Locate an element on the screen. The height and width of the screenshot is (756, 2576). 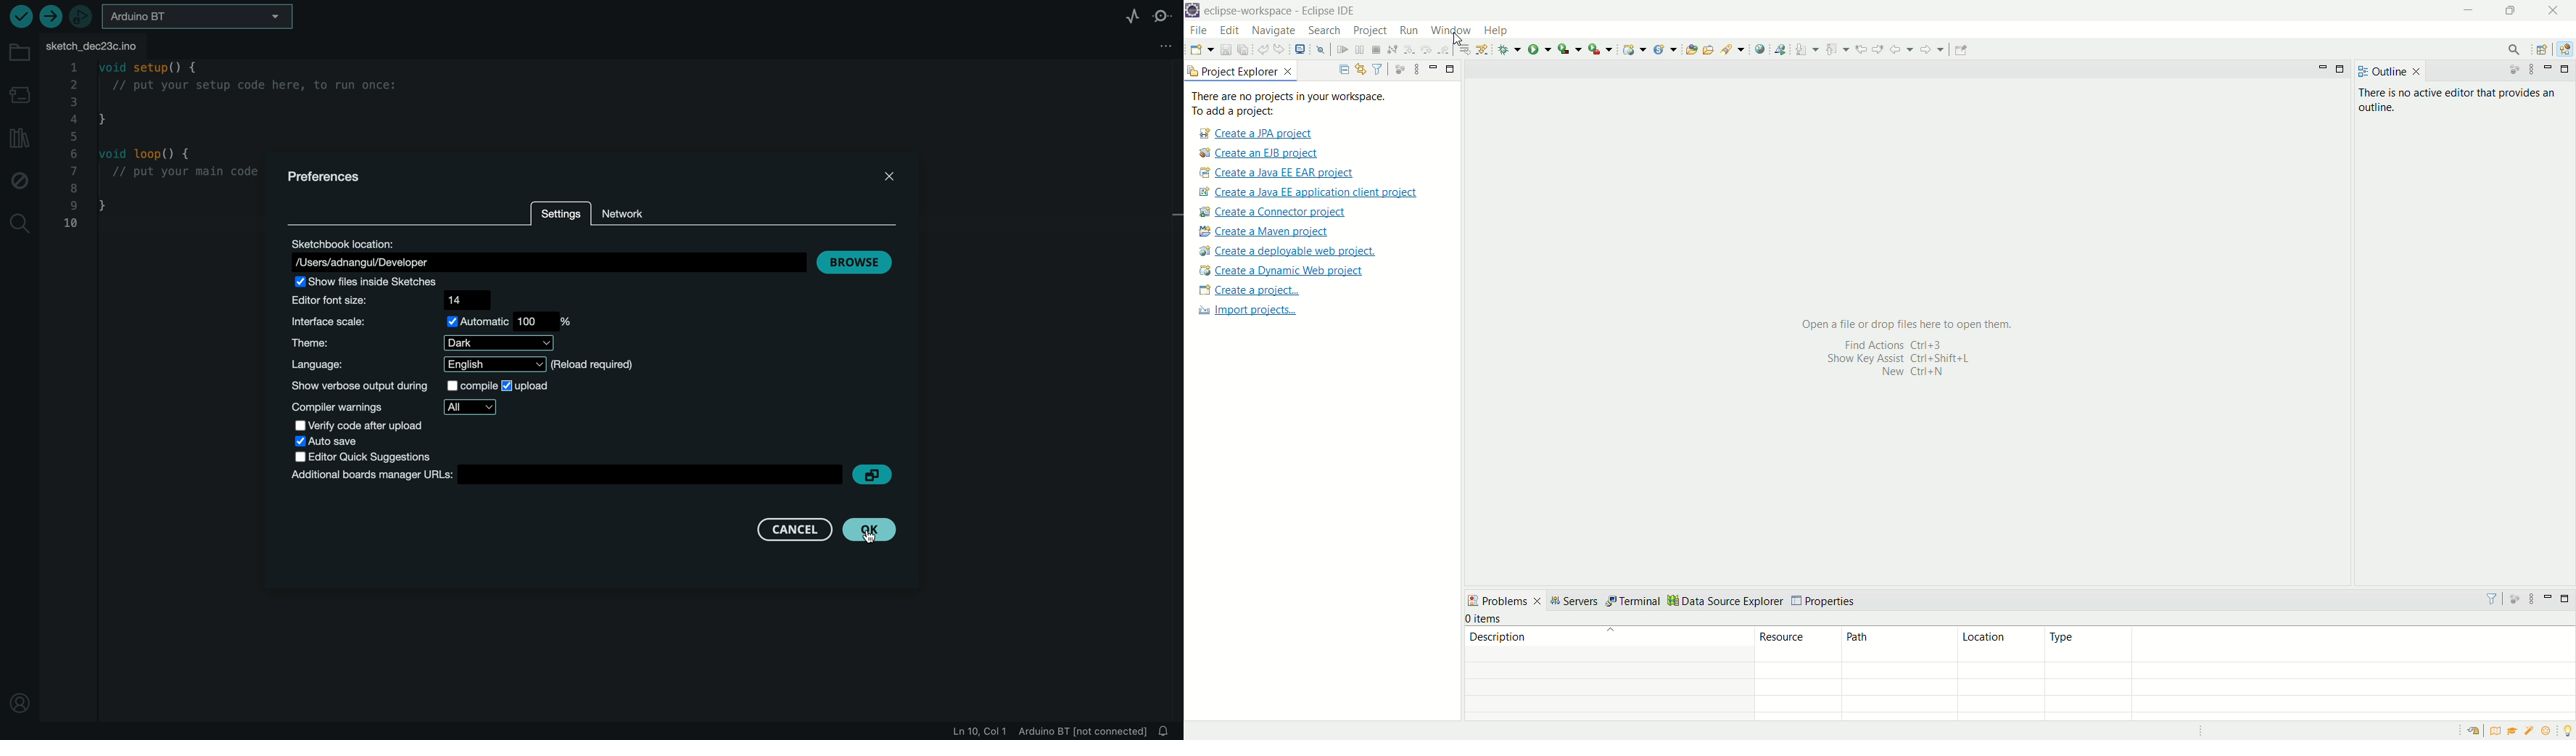
what's new is located at coordinates (2551, 731).